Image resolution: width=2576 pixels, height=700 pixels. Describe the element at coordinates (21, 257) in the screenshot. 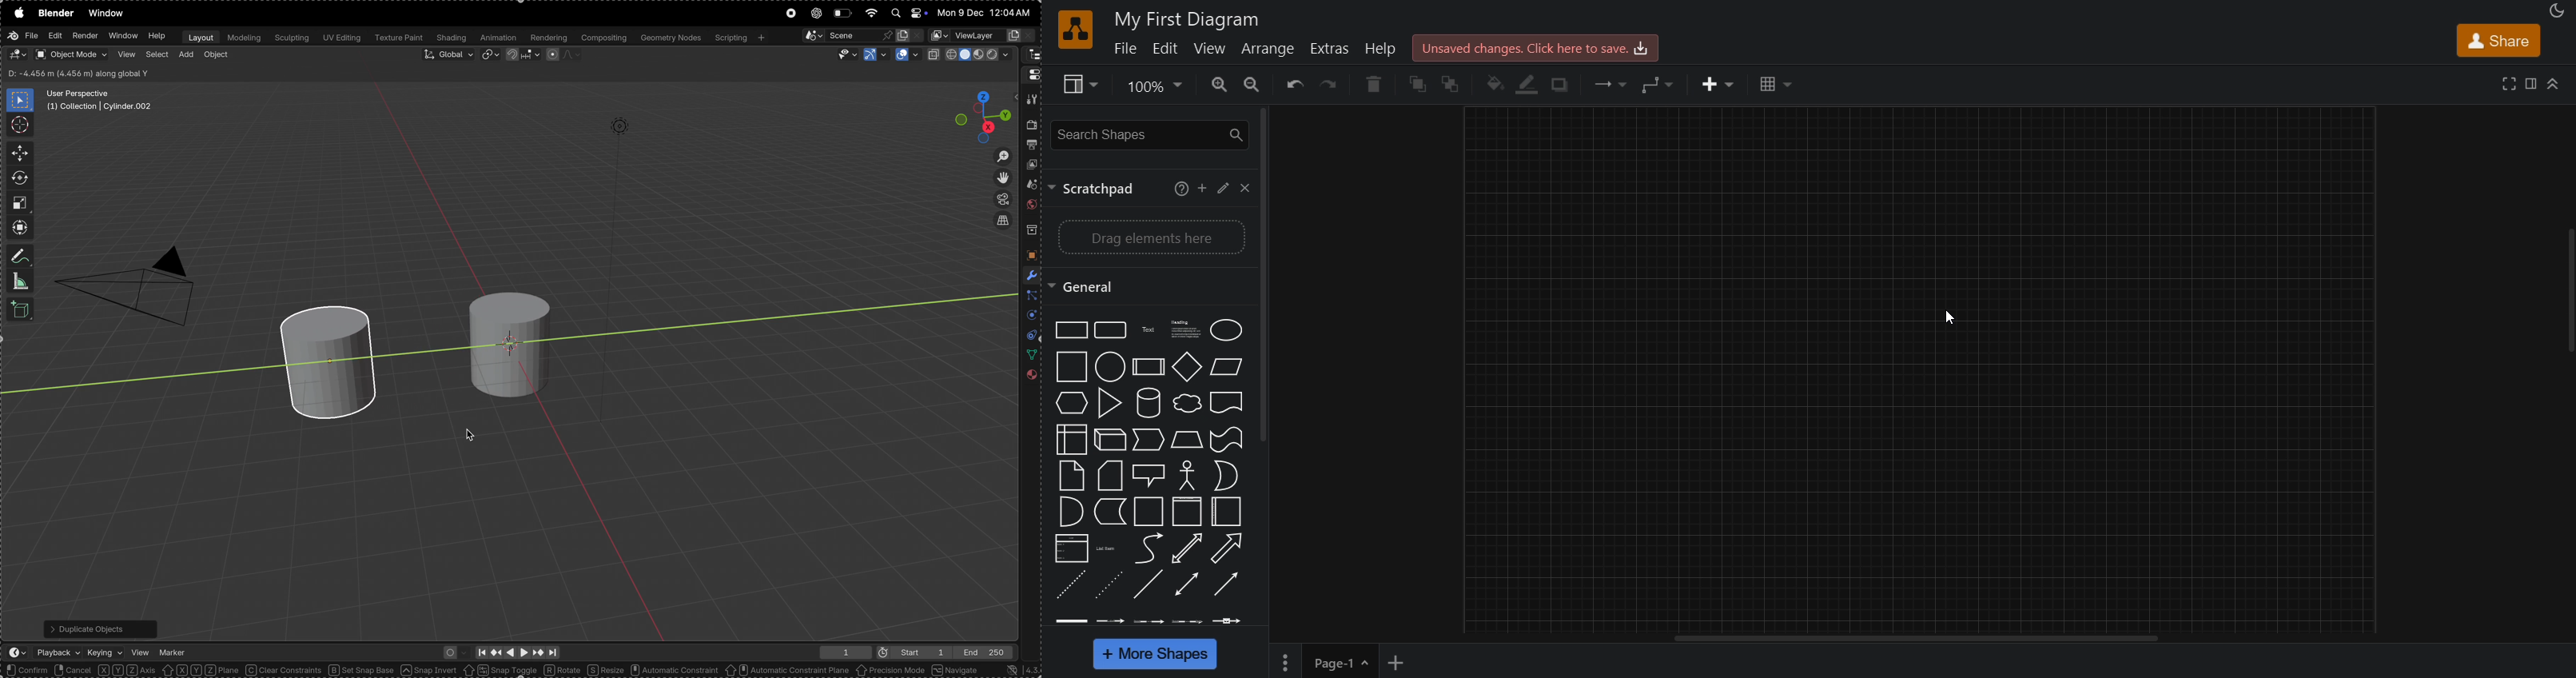

I see `annotate measure` at that location.